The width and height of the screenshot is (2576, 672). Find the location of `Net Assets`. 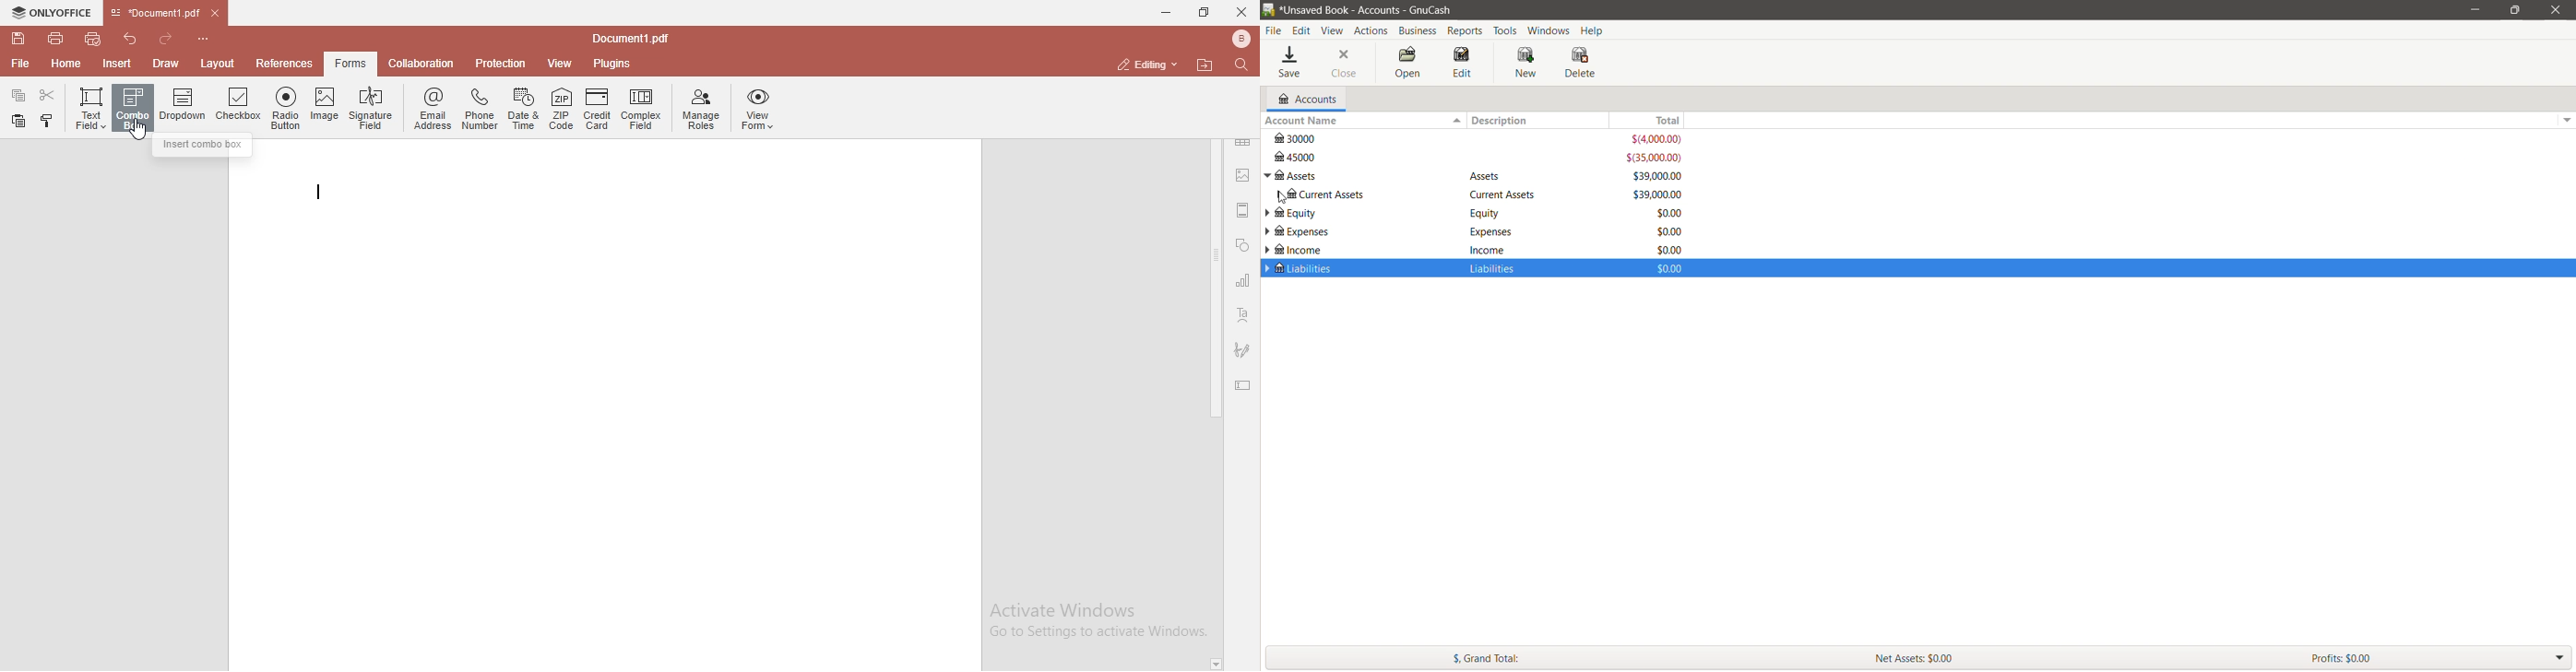

Net Assets is located at coordinates (2065, 659).